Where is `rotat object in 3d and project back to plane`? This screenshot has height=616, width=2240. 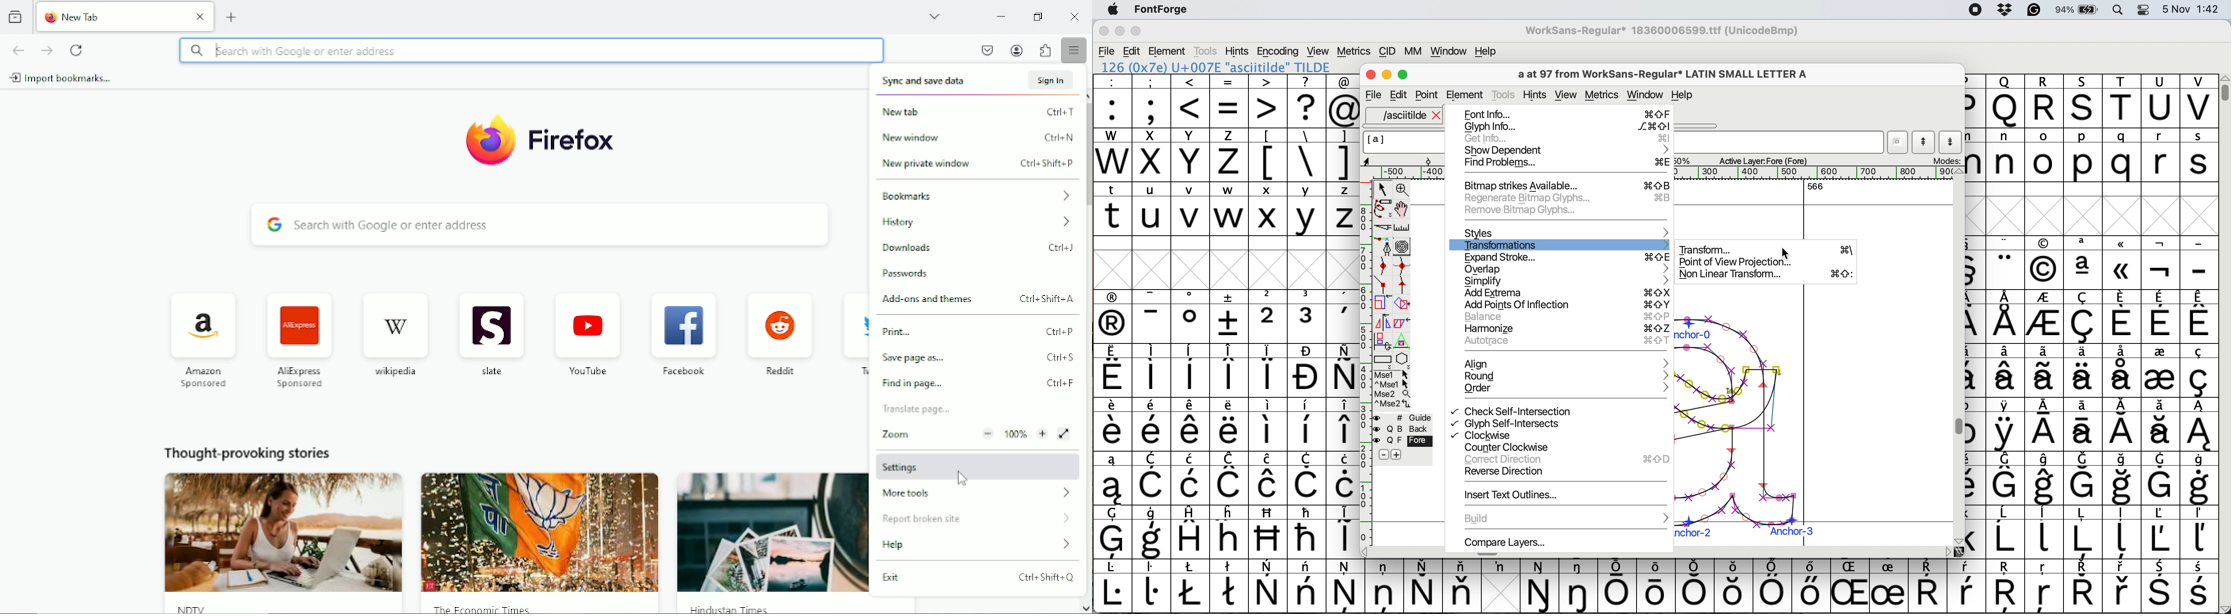 rotat object in 3d and project back to plane is located at coordinates (1381, 341).